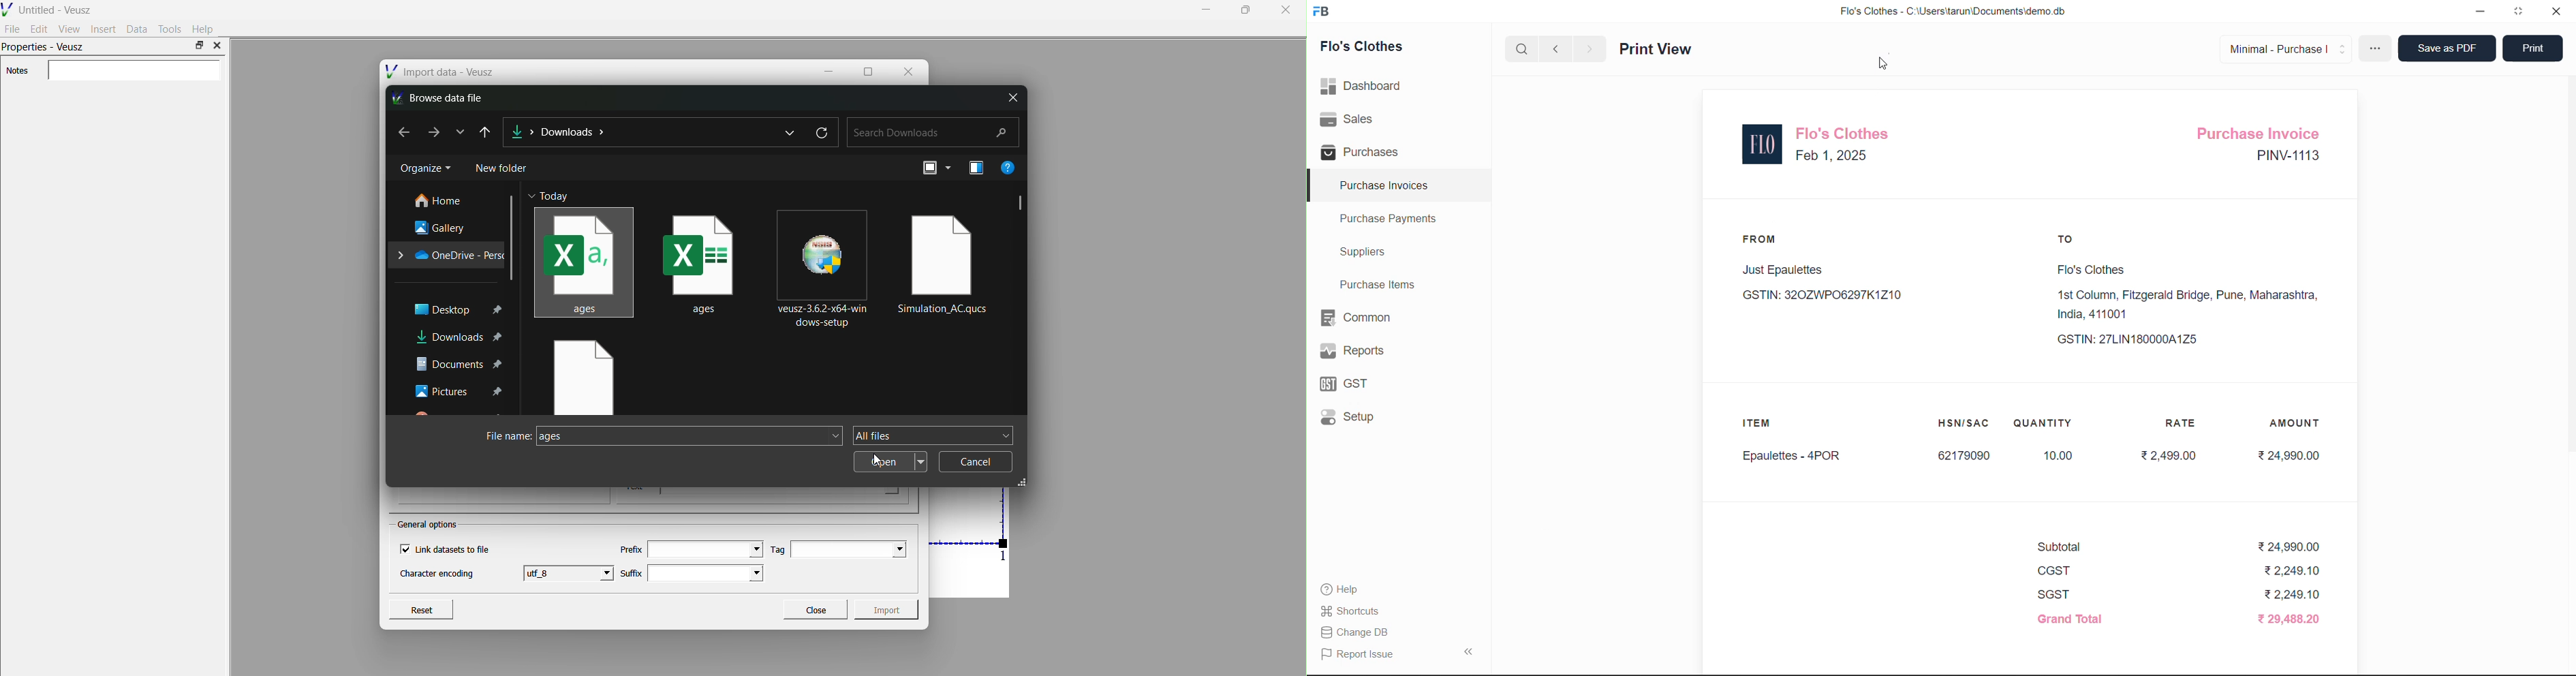  Describe the element at coordinates (1846, 144) in the screenshot. I see `Flo's Clothes
Feb 1, 2025` at that location.